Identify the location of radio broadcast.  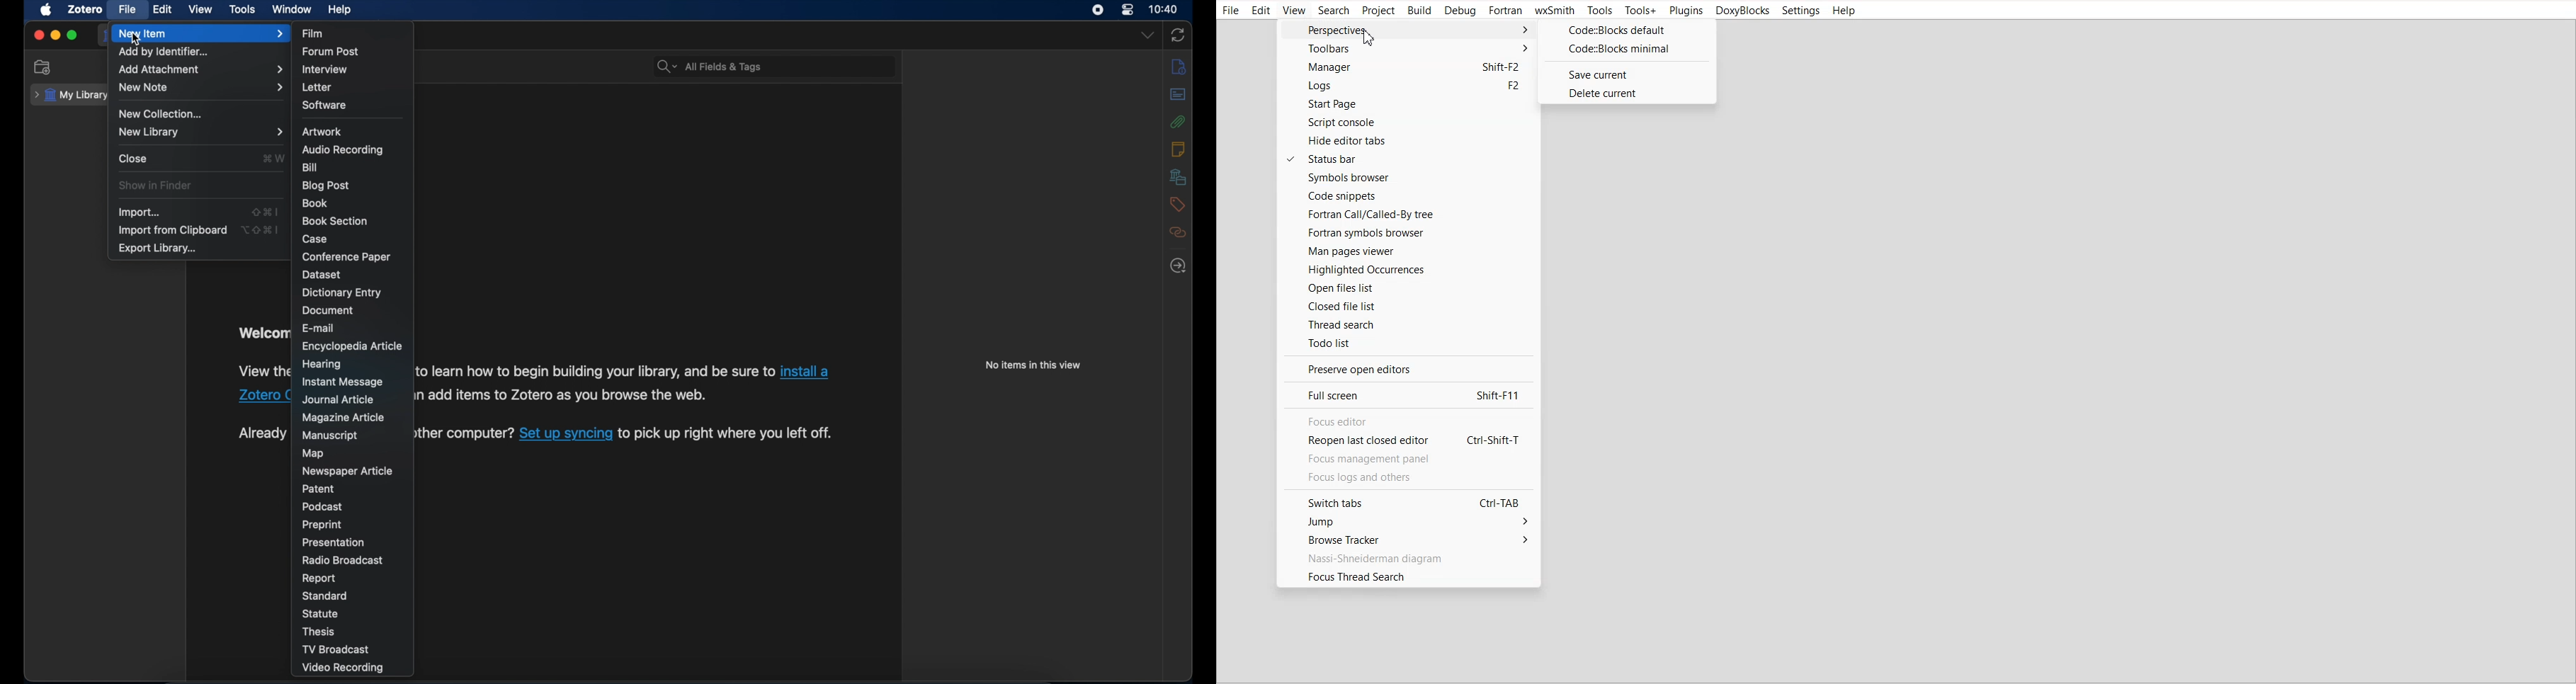
(341, 560).